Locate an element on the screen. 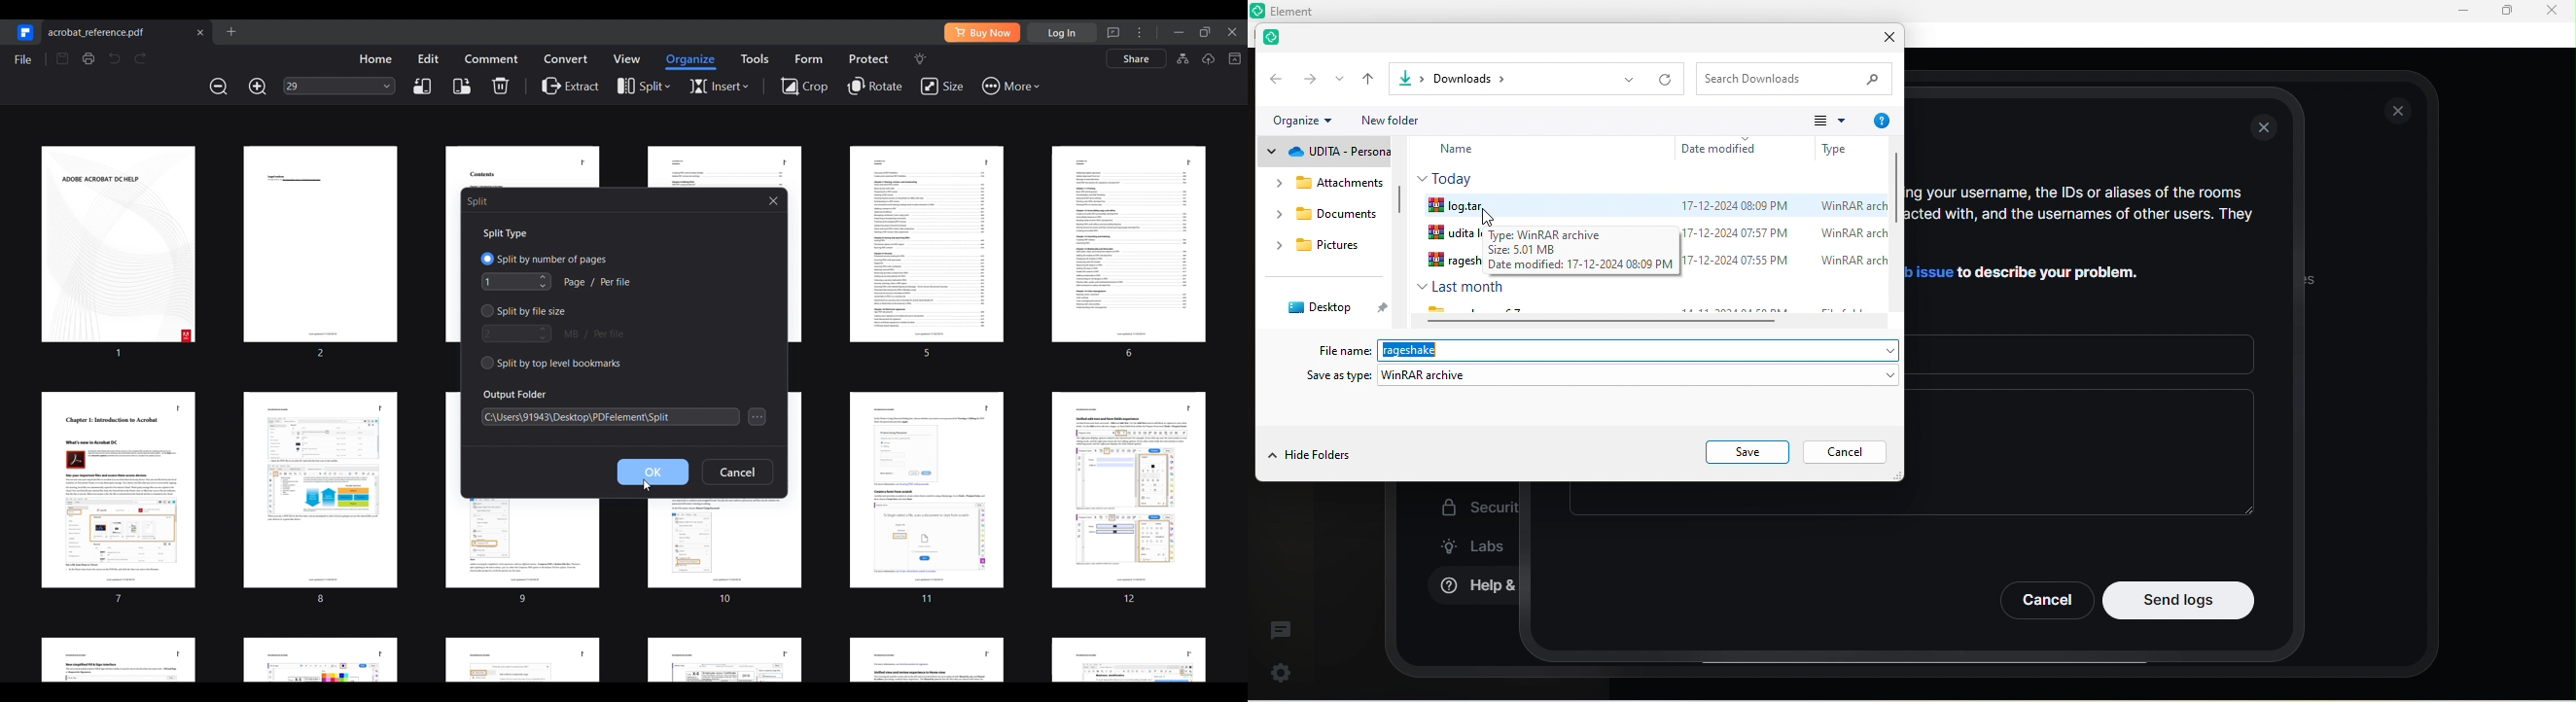  cancel is located at coordinates (1850, 453).